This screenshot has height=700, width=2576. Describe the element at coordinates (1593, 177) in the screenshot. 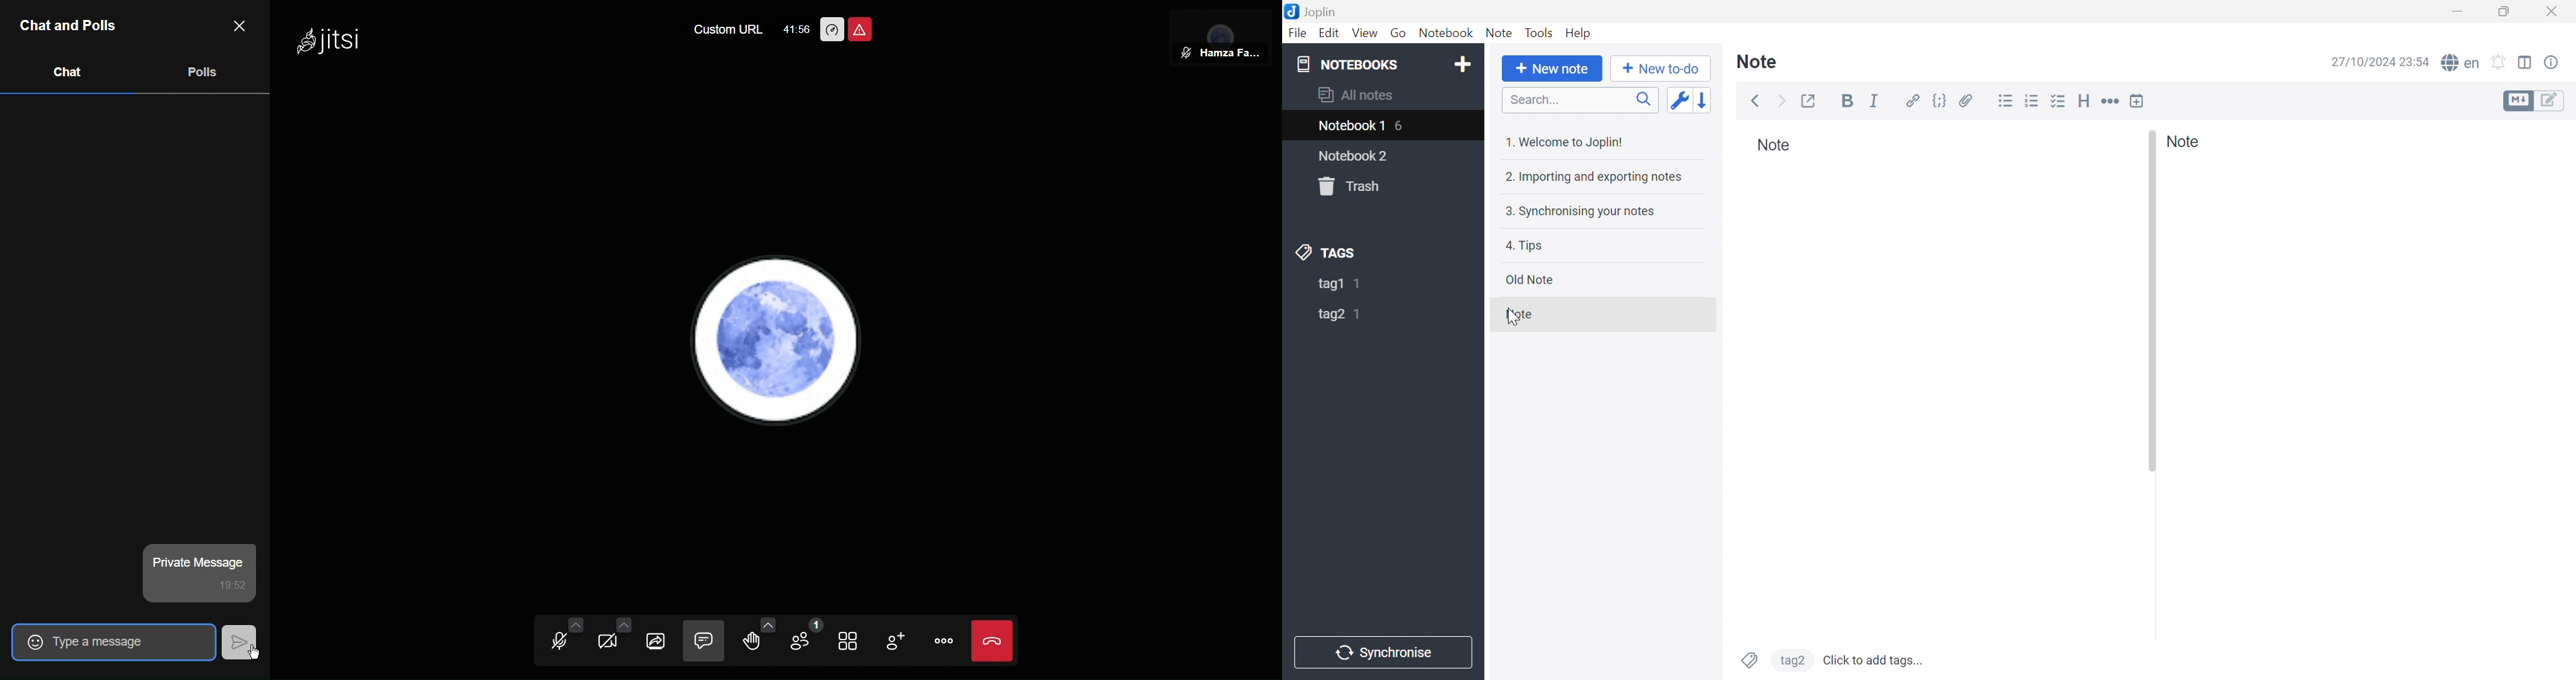

I see `2. Importing and exporting notes` at that location.